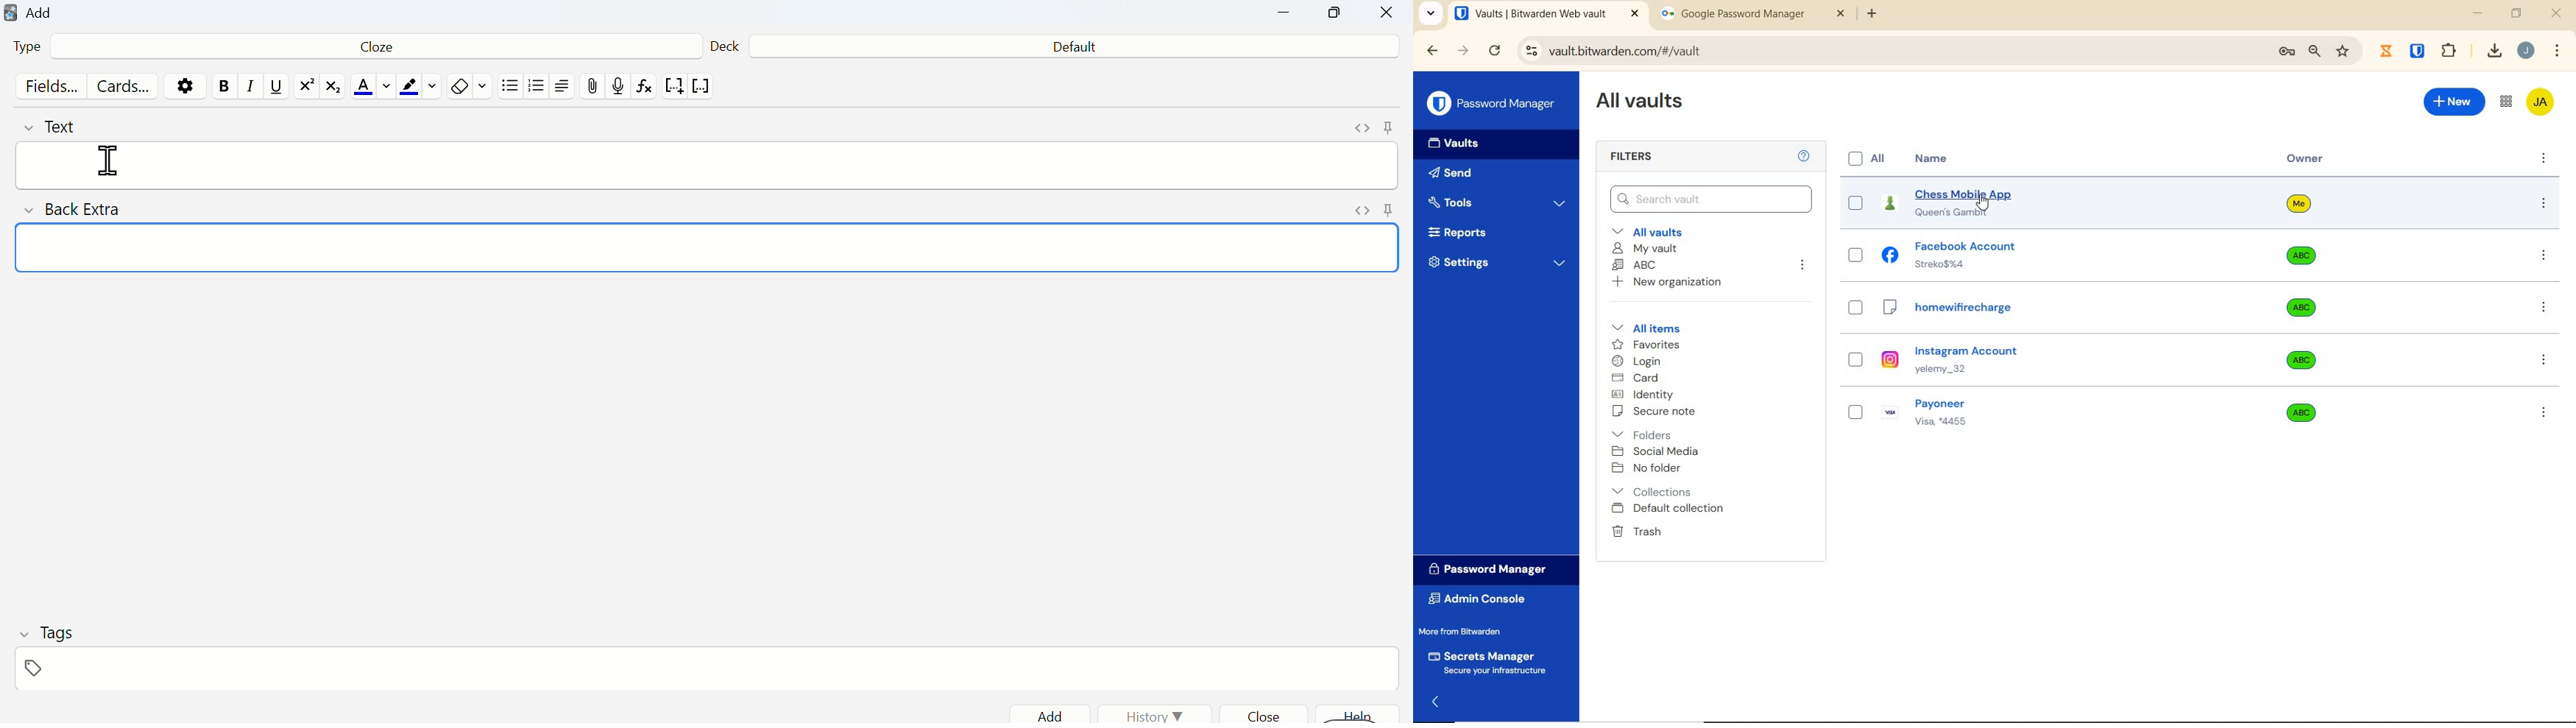 This screenshot has height=728, width=2576. I want to click on Pin, so click(1387, 127).